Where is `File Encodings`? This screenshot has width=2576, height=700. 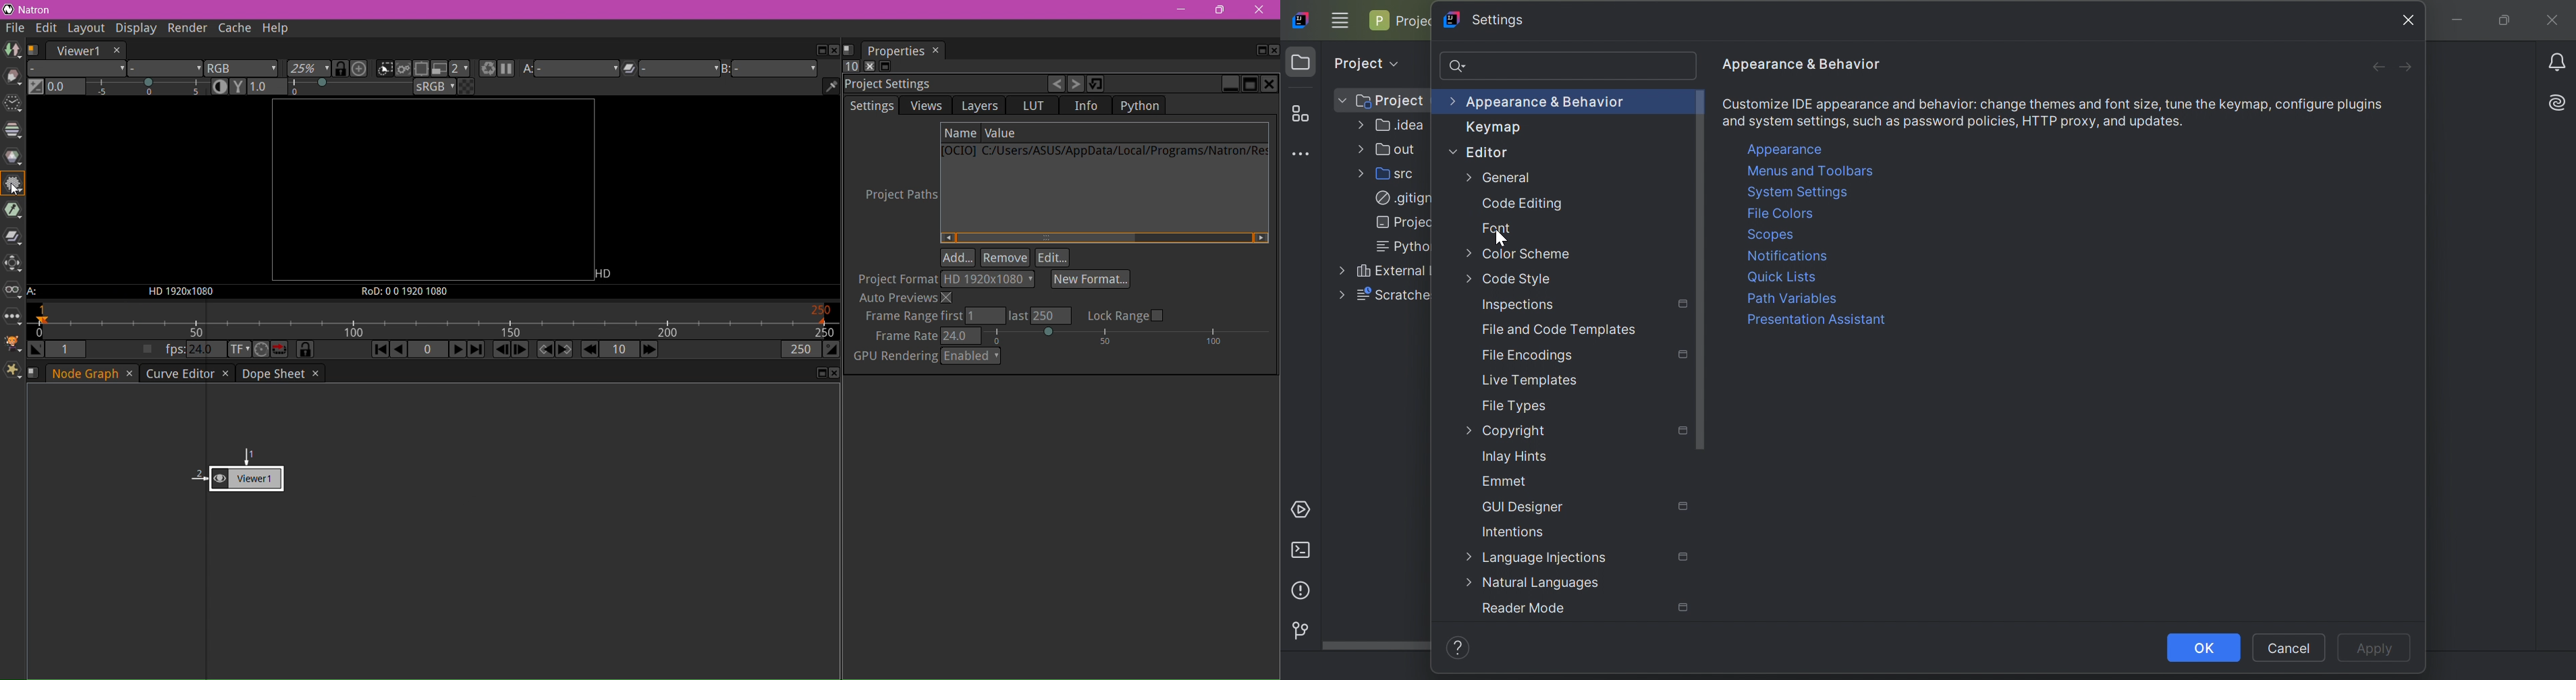
File Encodings is located at coordinates (1528, 357).